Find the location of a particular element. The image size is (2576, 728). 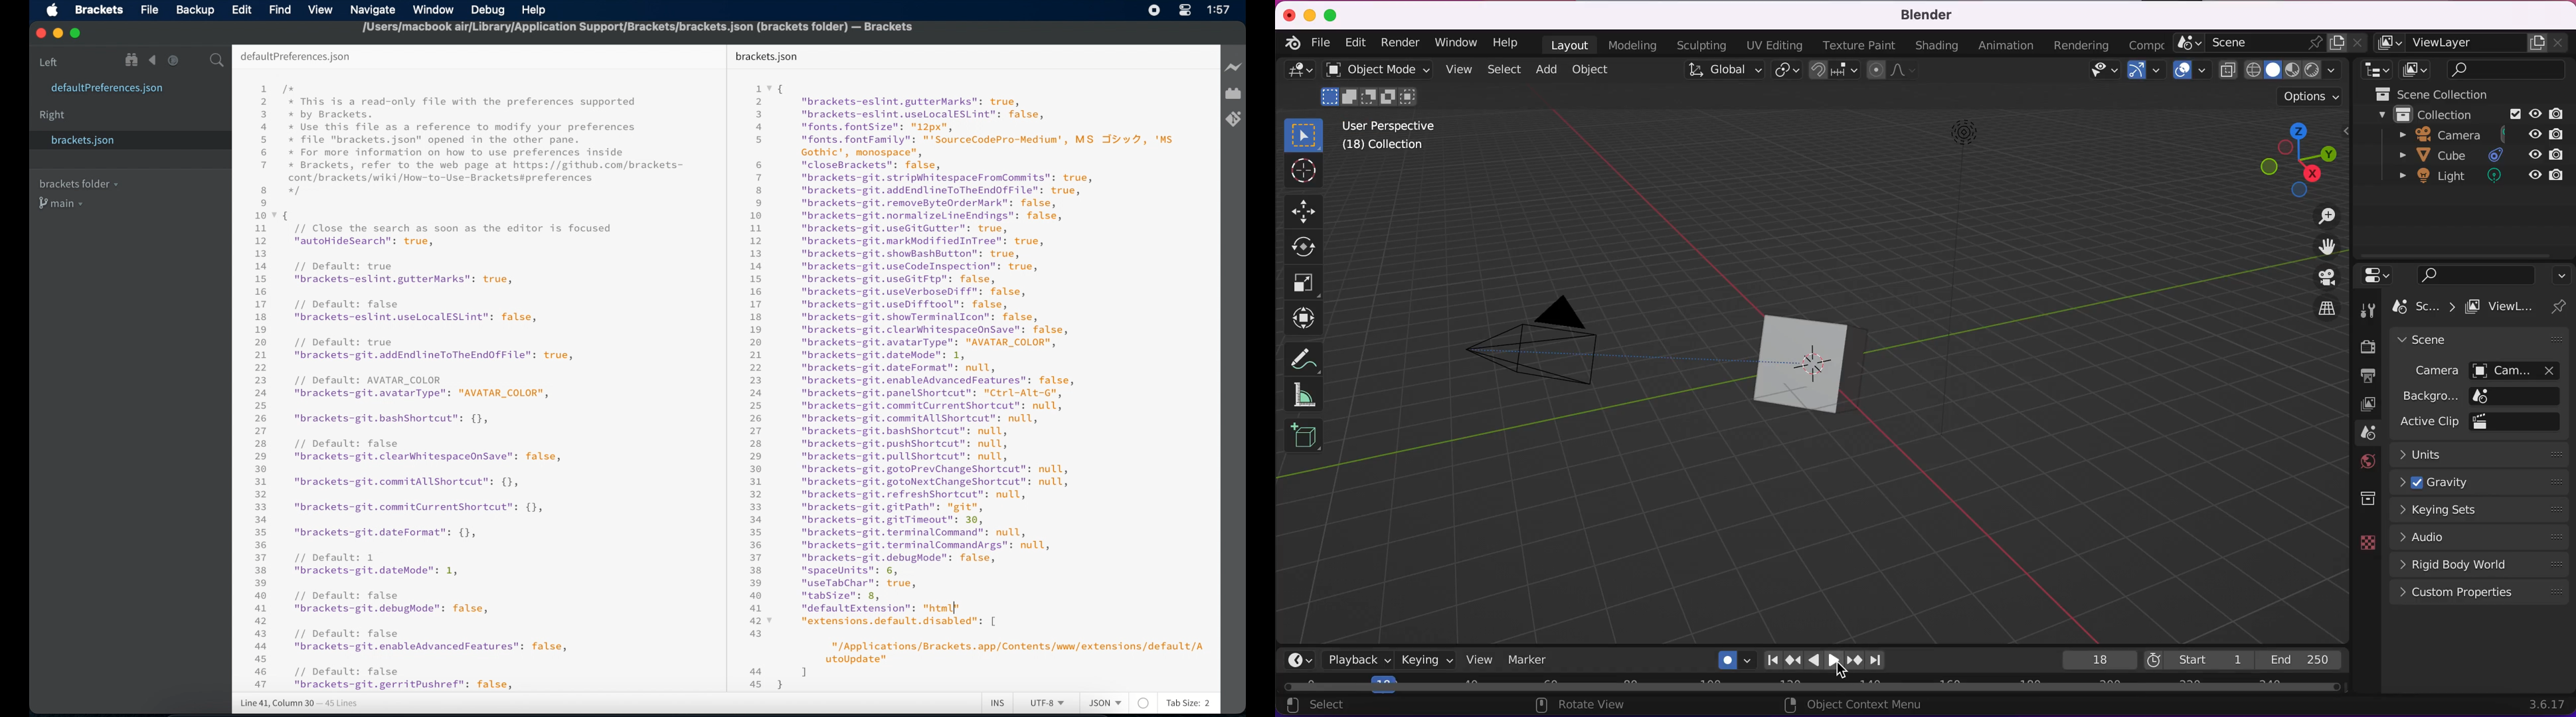

cube is located at coordinates (1850, 366).